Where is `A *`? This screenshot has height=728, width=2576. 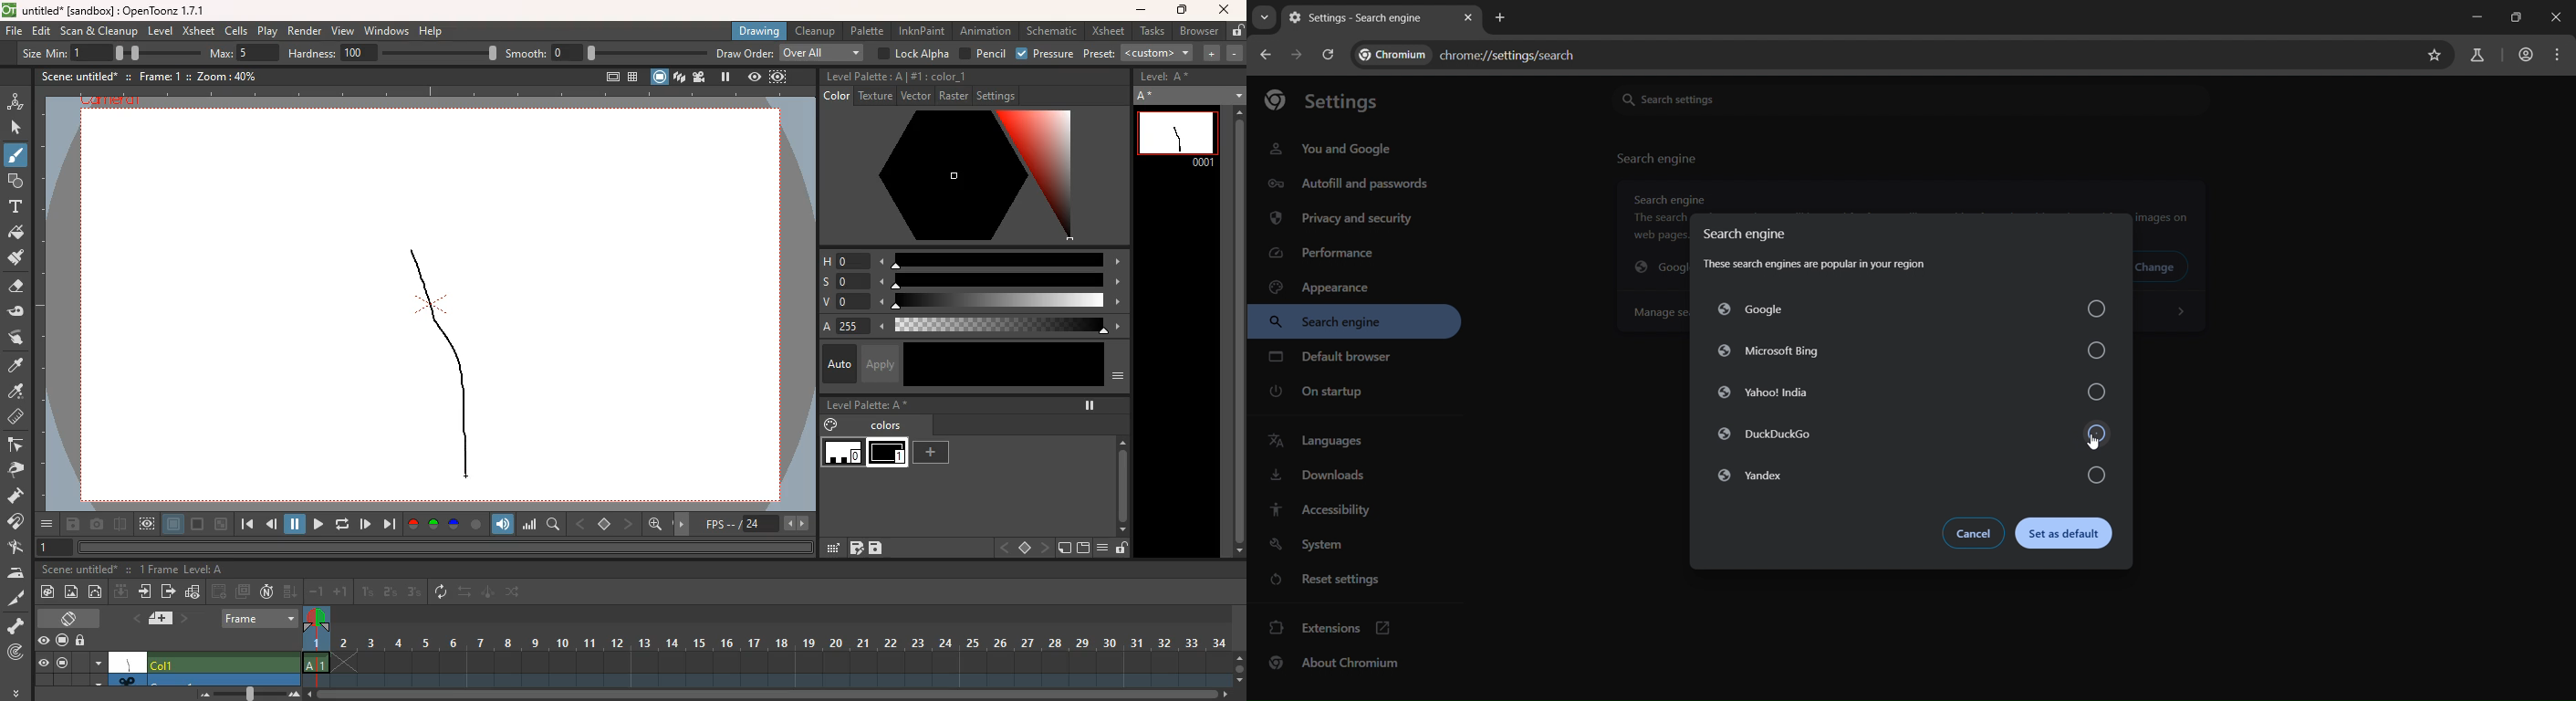 A * is located at coordinates (1187, 95).